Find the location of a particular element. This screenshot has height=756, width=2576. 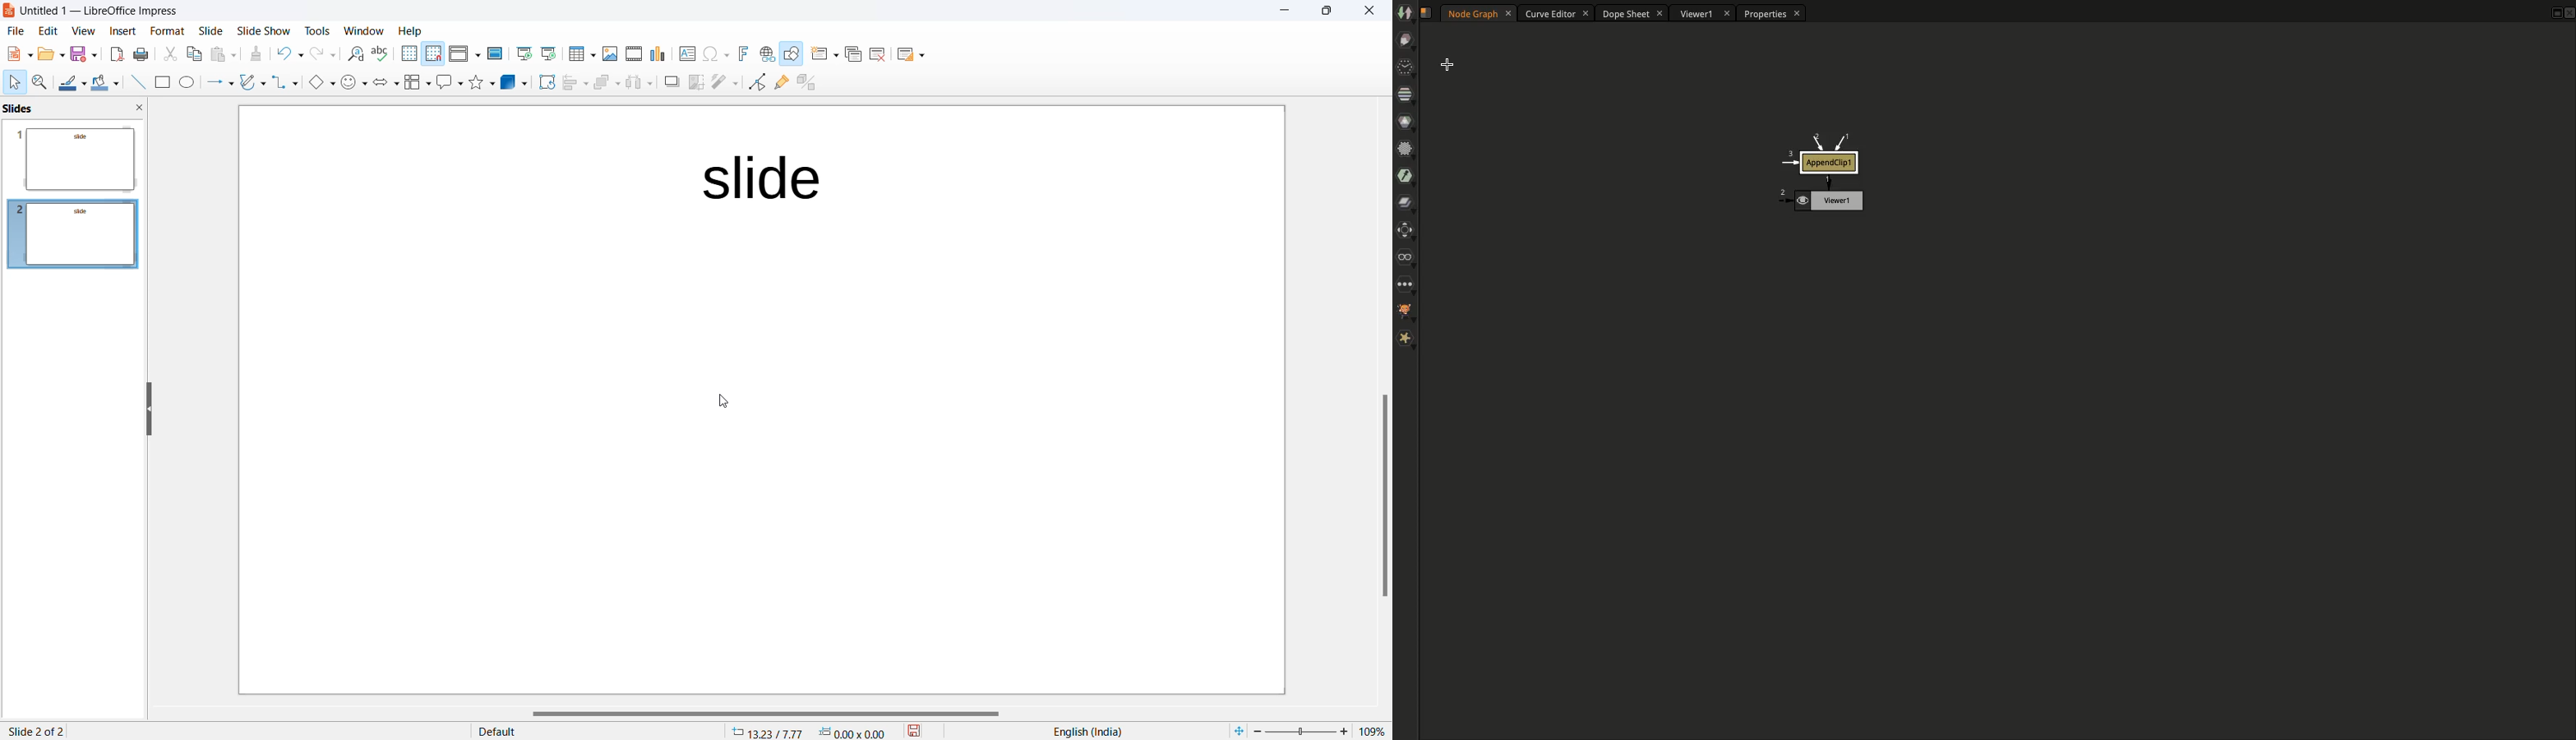

Rotate is located at coordinates (543, 83).